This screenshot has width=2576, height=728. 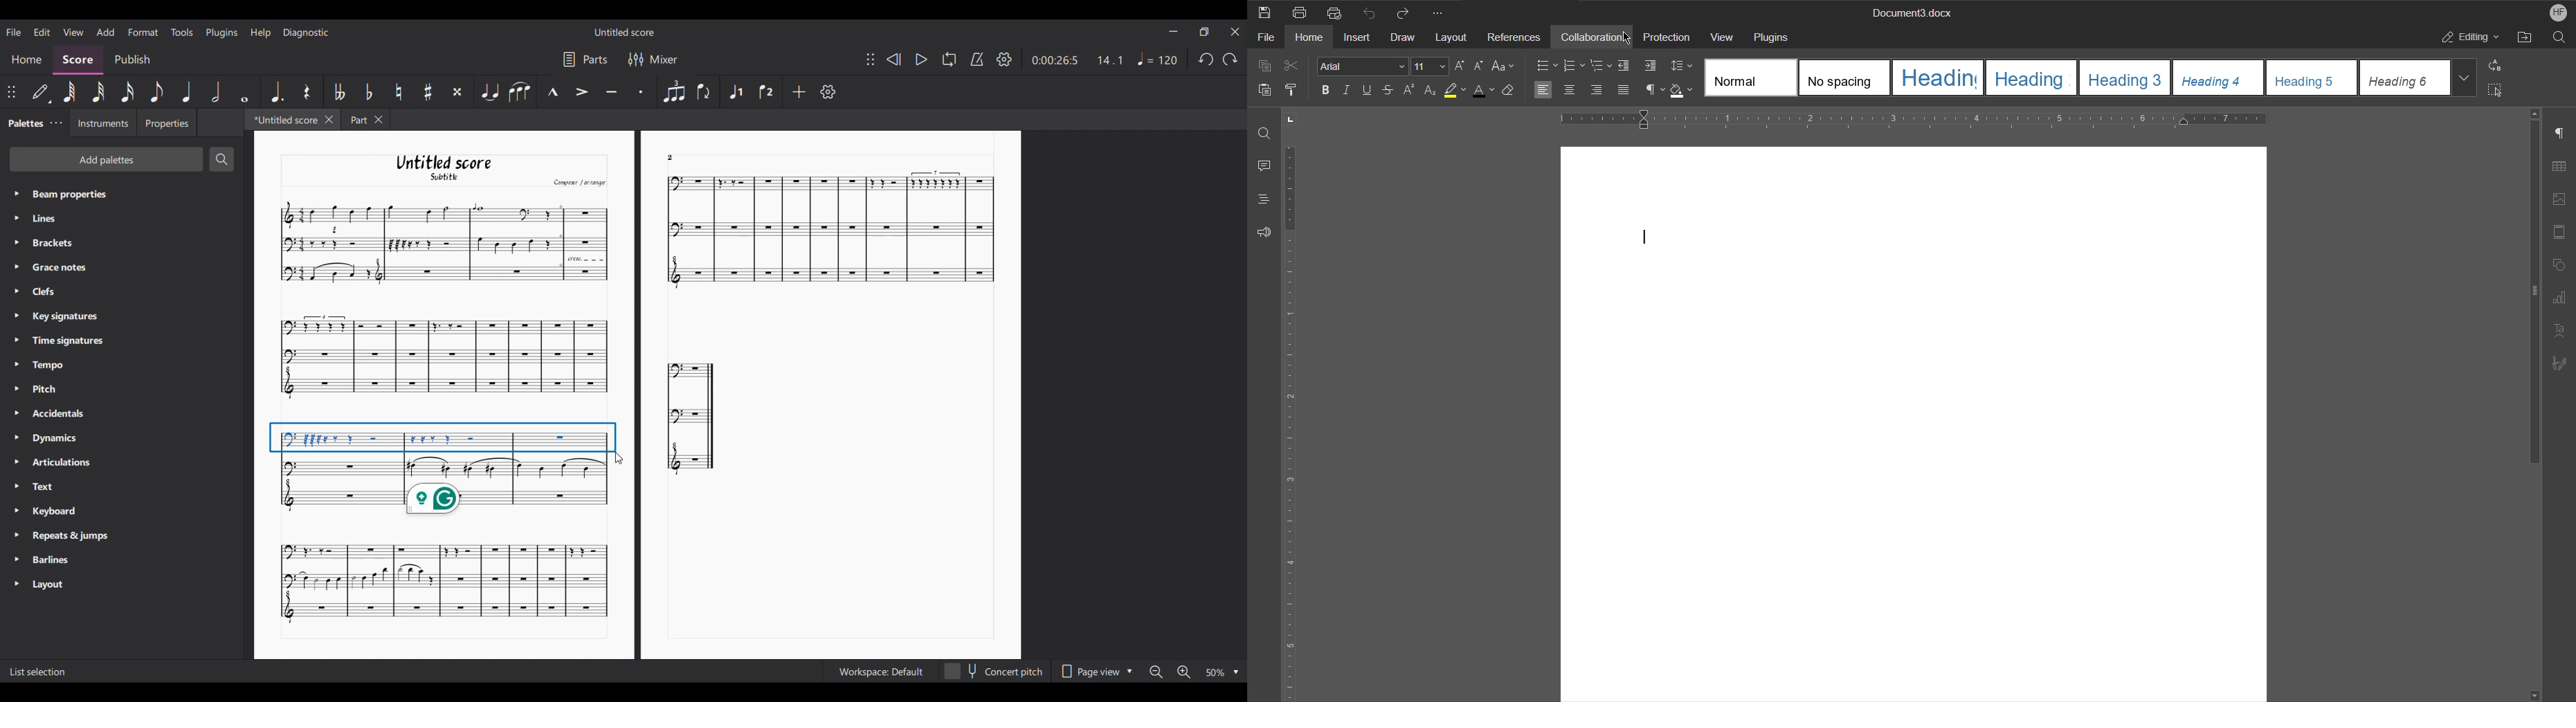 I want to click on > Beam properties, so click(x=62, y=194).